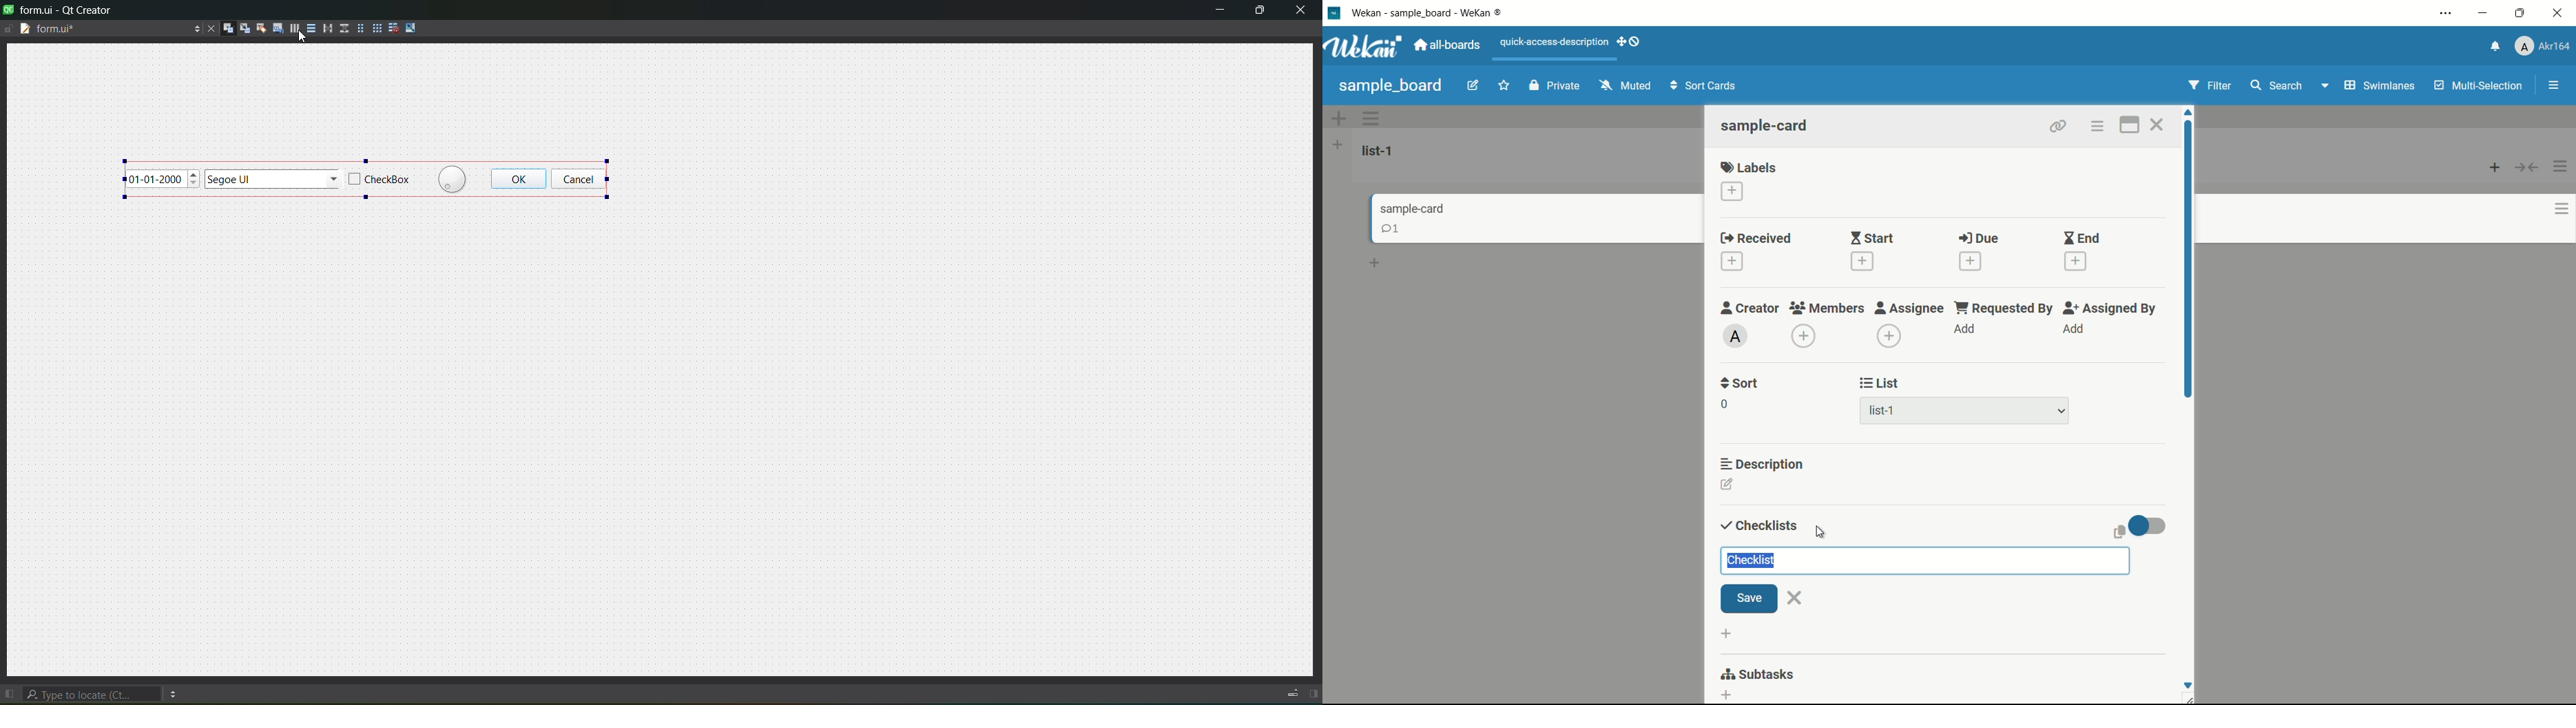 The image size is (2576, 728). Describe the element at coordinates (1750, 598) in the screenshot. I see `save` at that location.